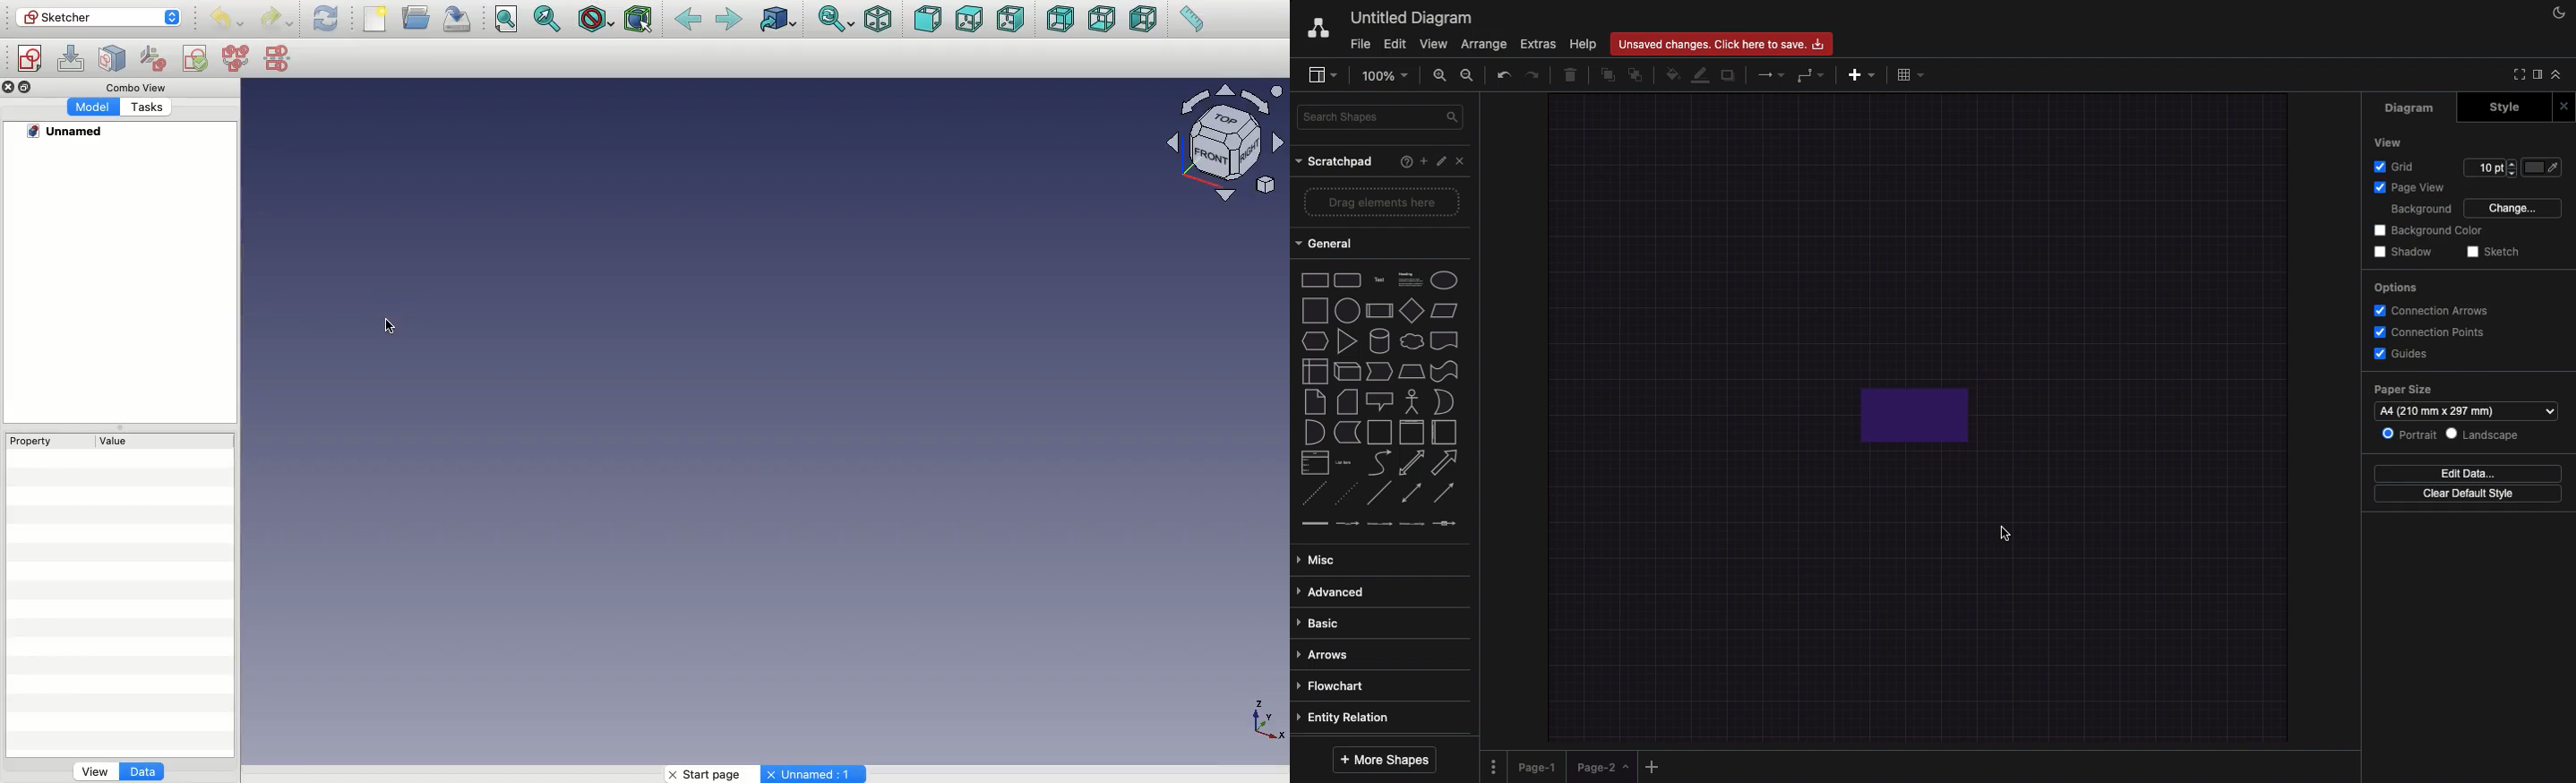  What do you see at coordinates (1444, 277) in the screenshot?
I see `ellipse` at bounding box center [1444, 277].